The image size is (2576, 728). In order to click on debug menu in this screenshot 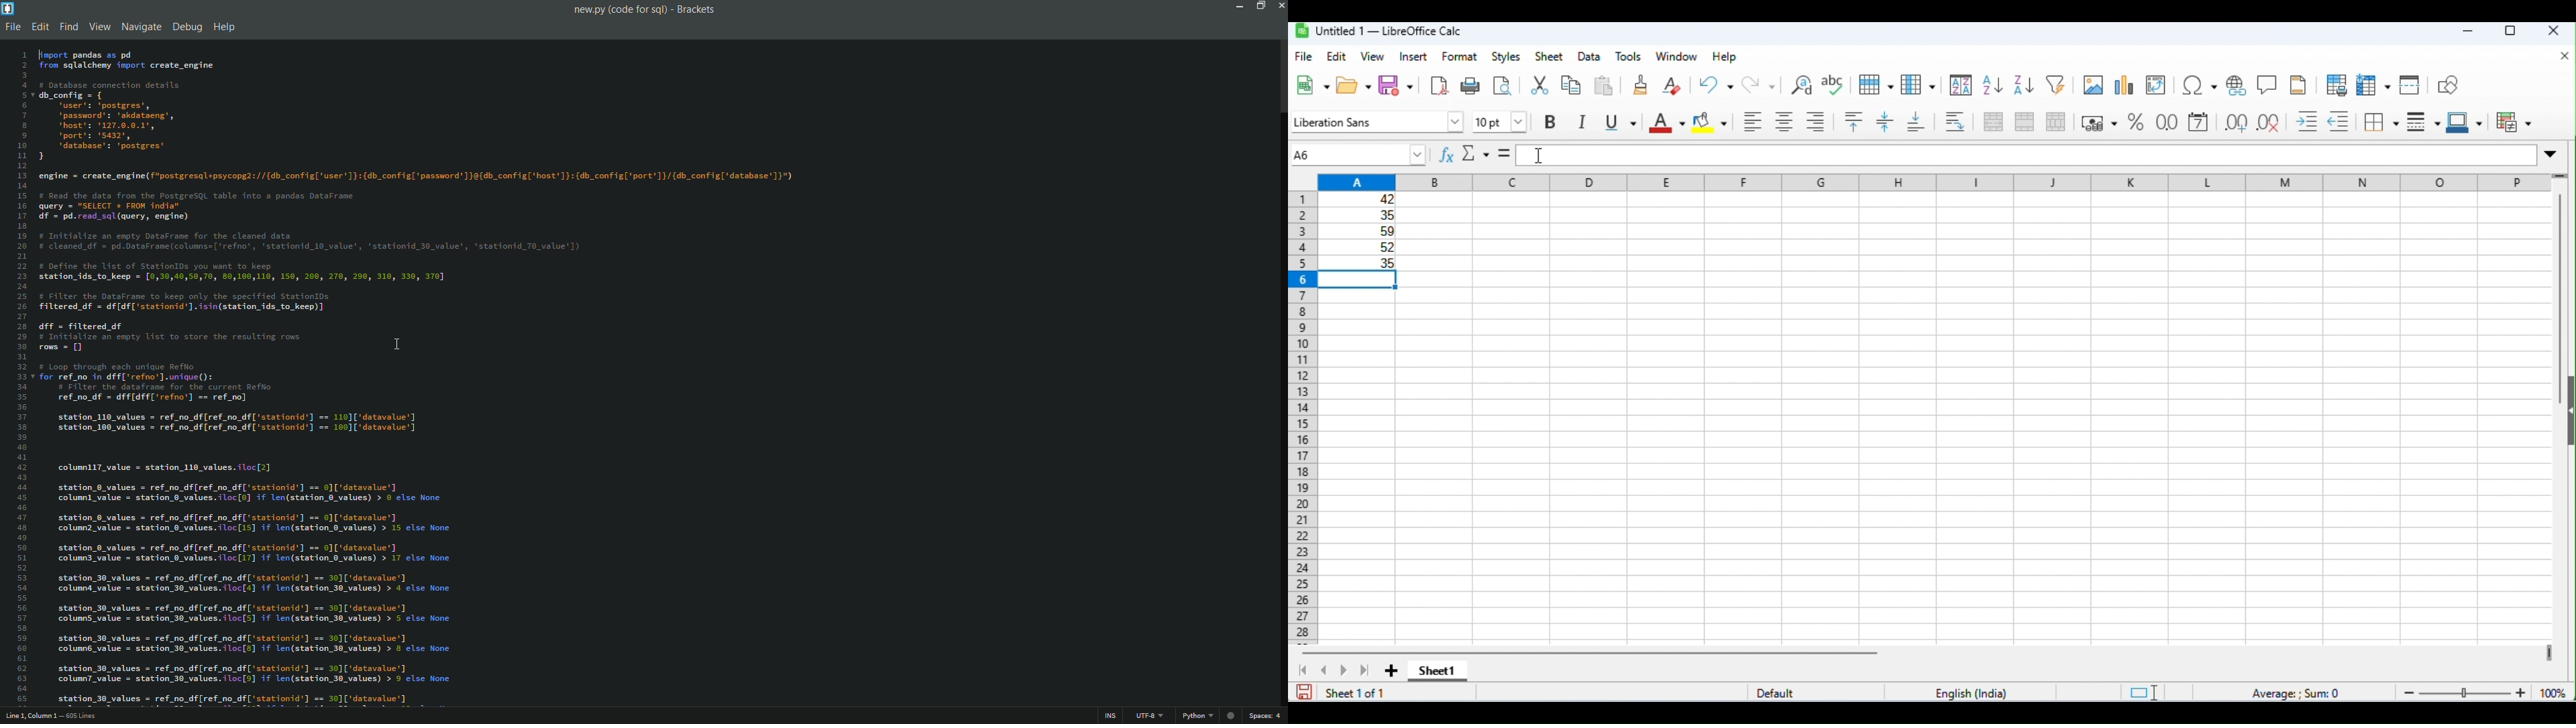, I will do `click(186, 27)`.